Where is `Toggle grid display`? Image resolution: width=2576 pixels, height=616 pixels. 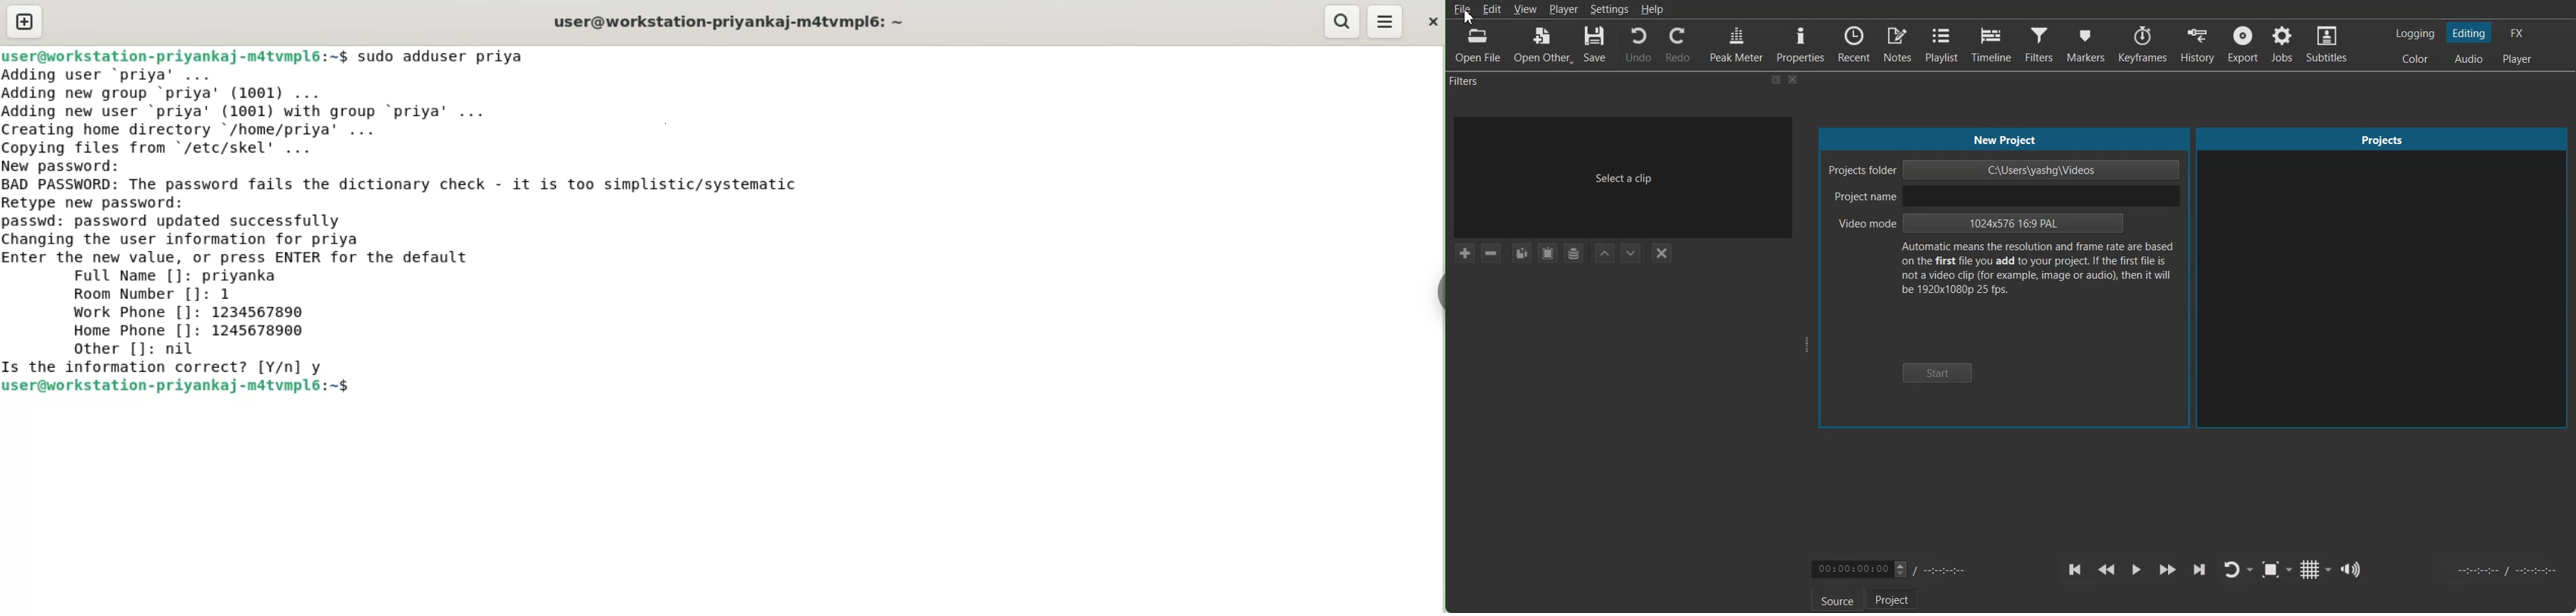
Toggle grid display is located at coordinates (2317, 569).